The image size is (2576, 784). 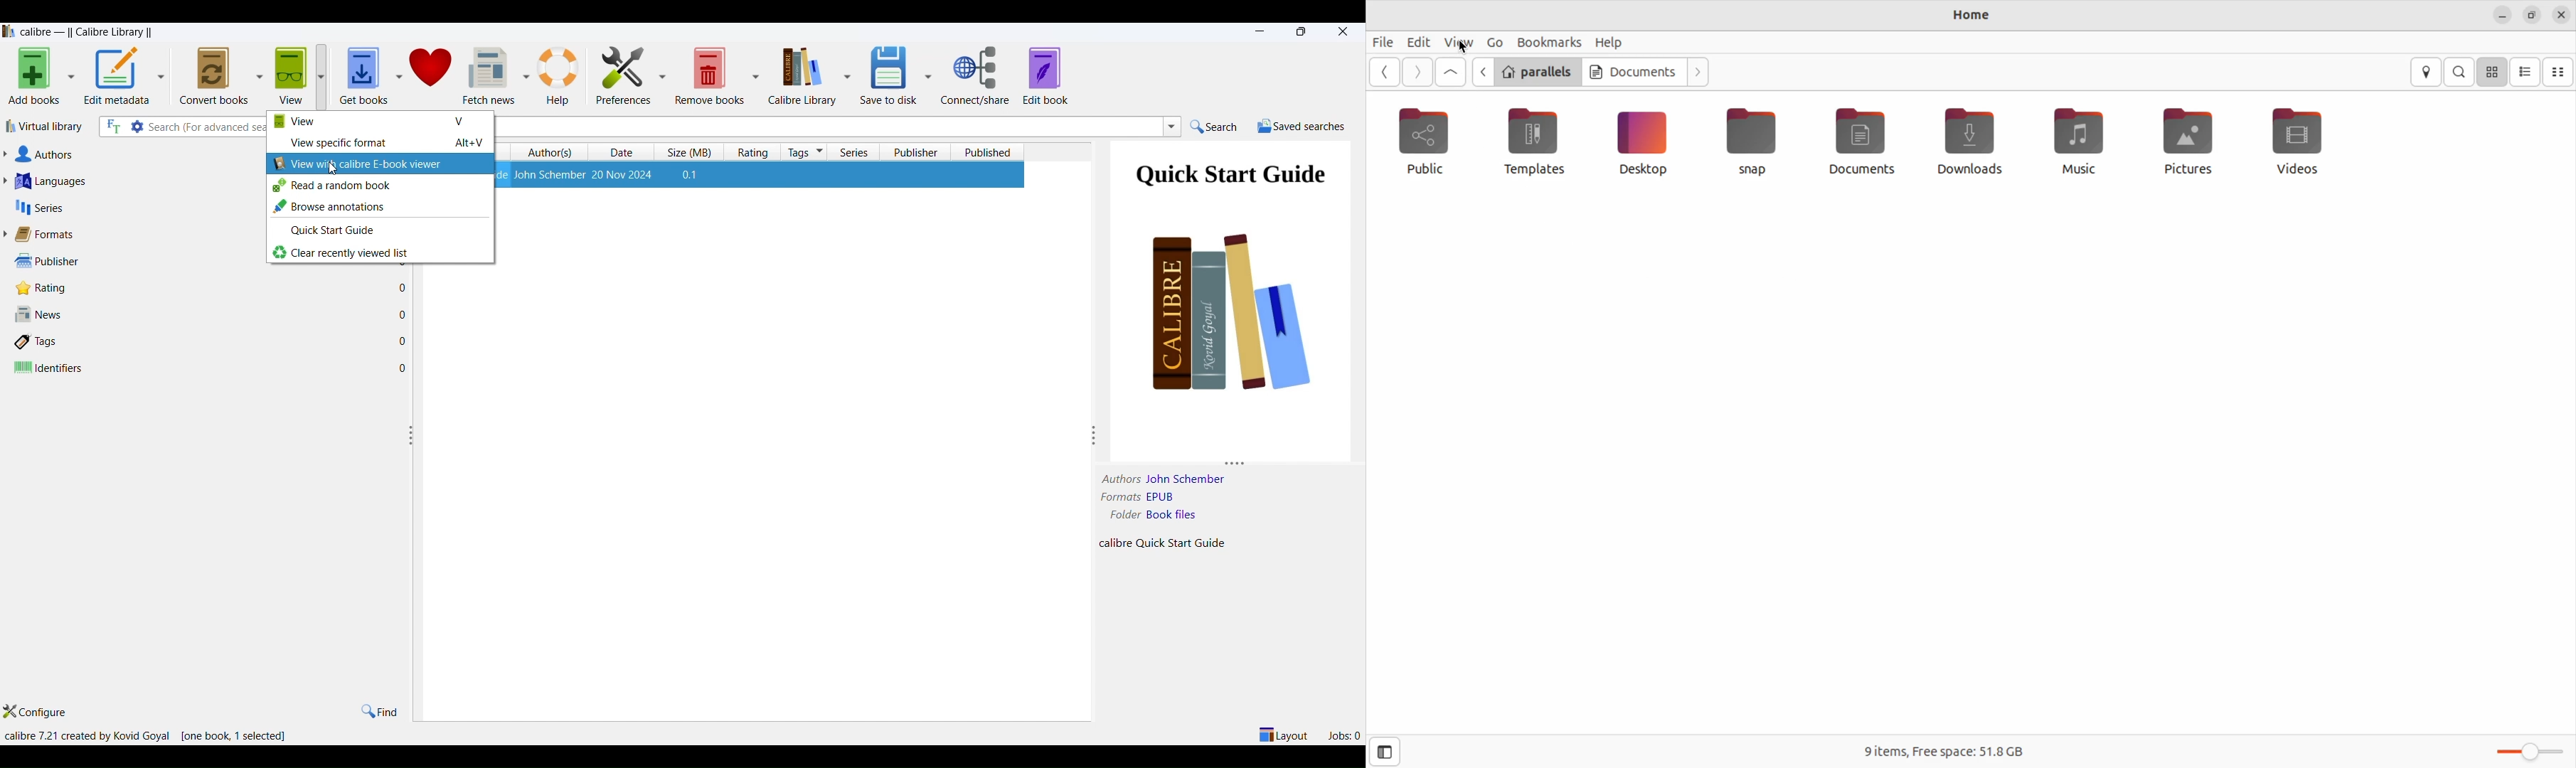 What do you see at coordinates (2493, 71) in the screenshot?
I see `icon view` at bounding box center [2493, 71].